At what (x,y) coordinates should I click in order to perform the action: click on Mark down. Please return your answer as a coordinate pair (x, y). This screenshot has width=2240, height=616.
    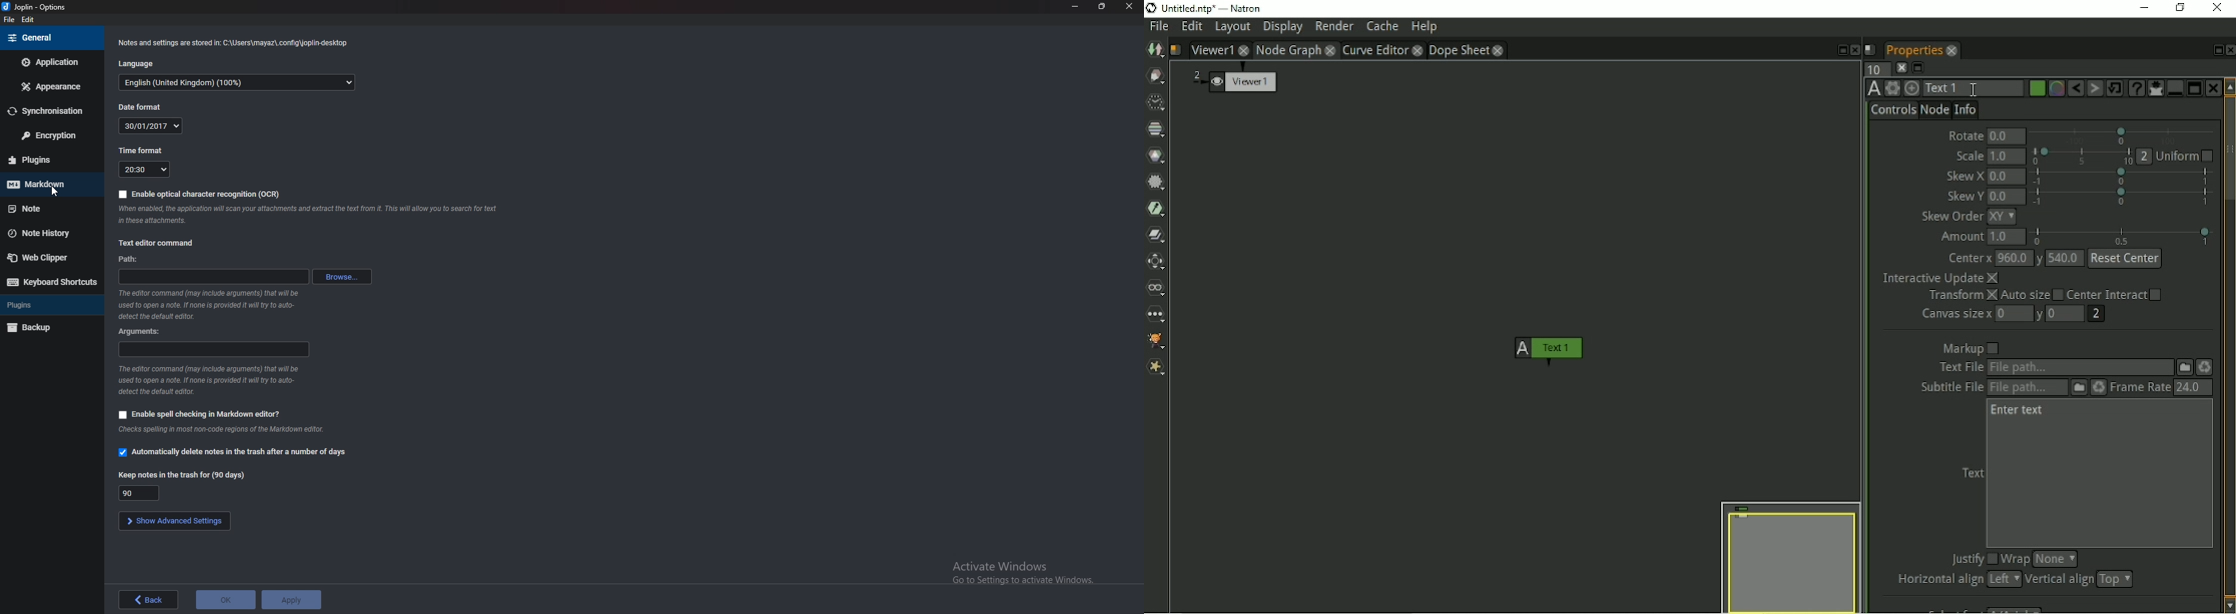
    Looking at the image, I should click on (51, 184).